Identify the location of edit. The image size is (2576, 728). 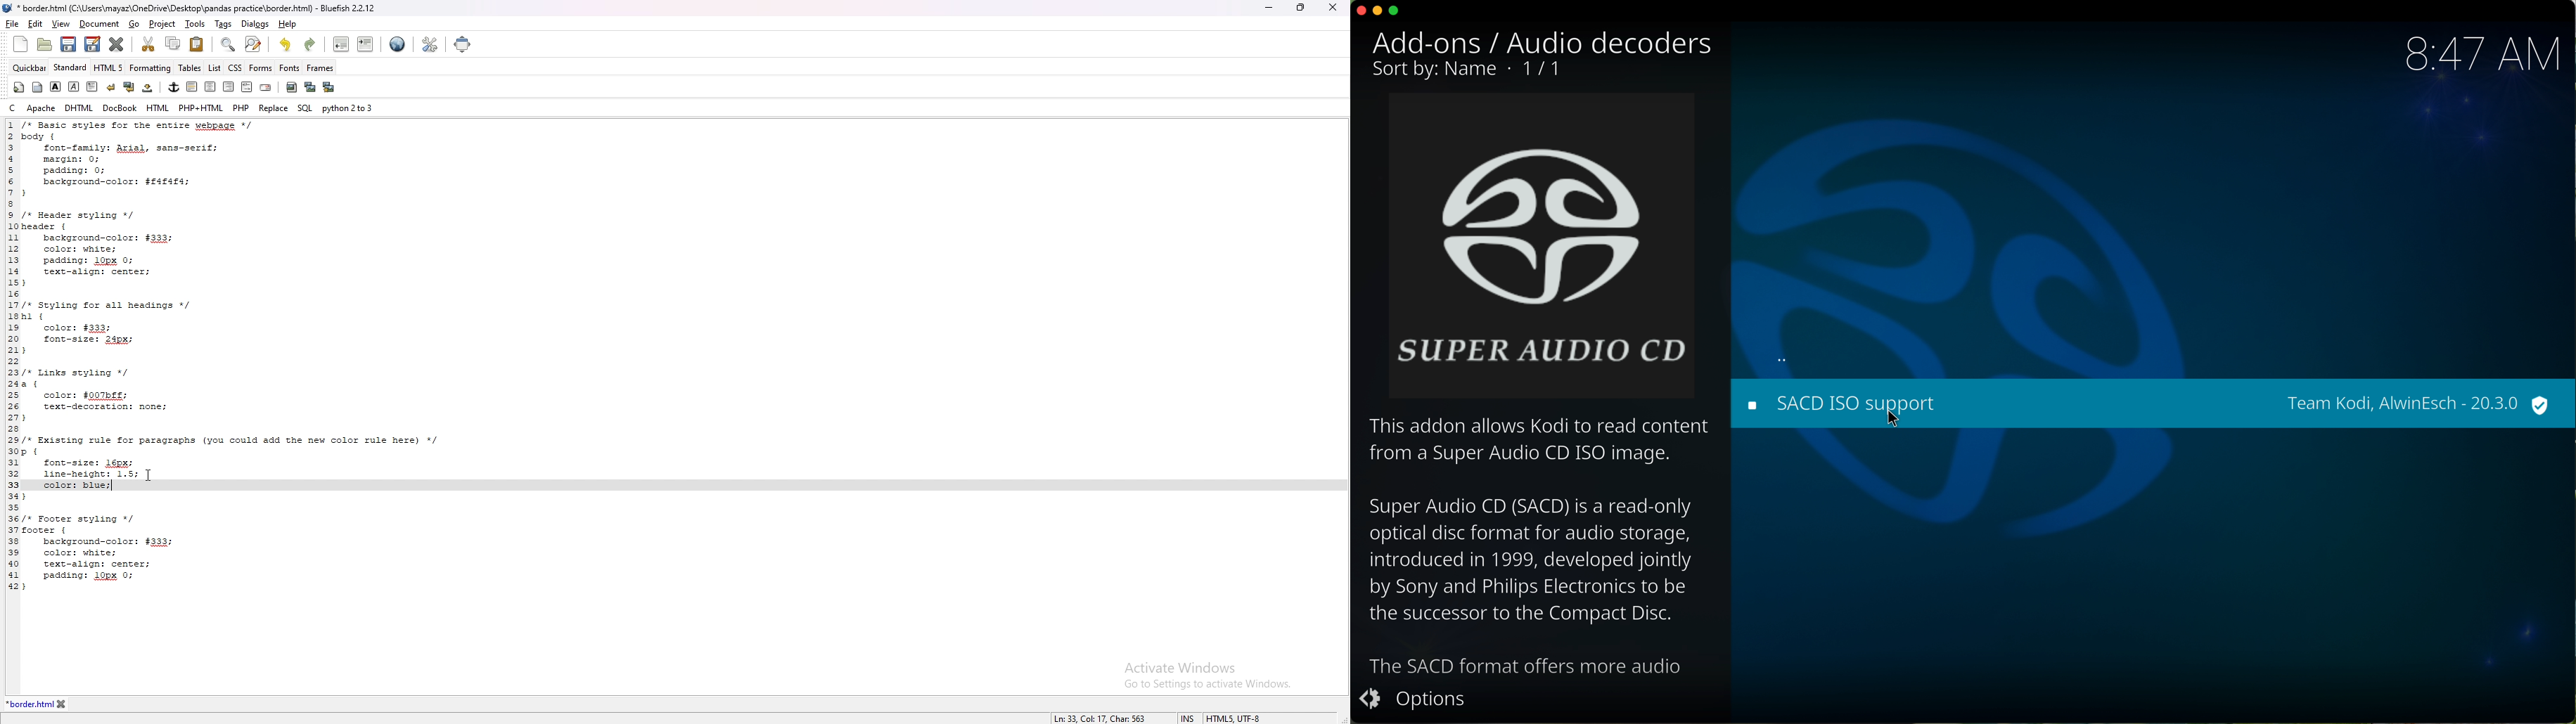
(36, 23).